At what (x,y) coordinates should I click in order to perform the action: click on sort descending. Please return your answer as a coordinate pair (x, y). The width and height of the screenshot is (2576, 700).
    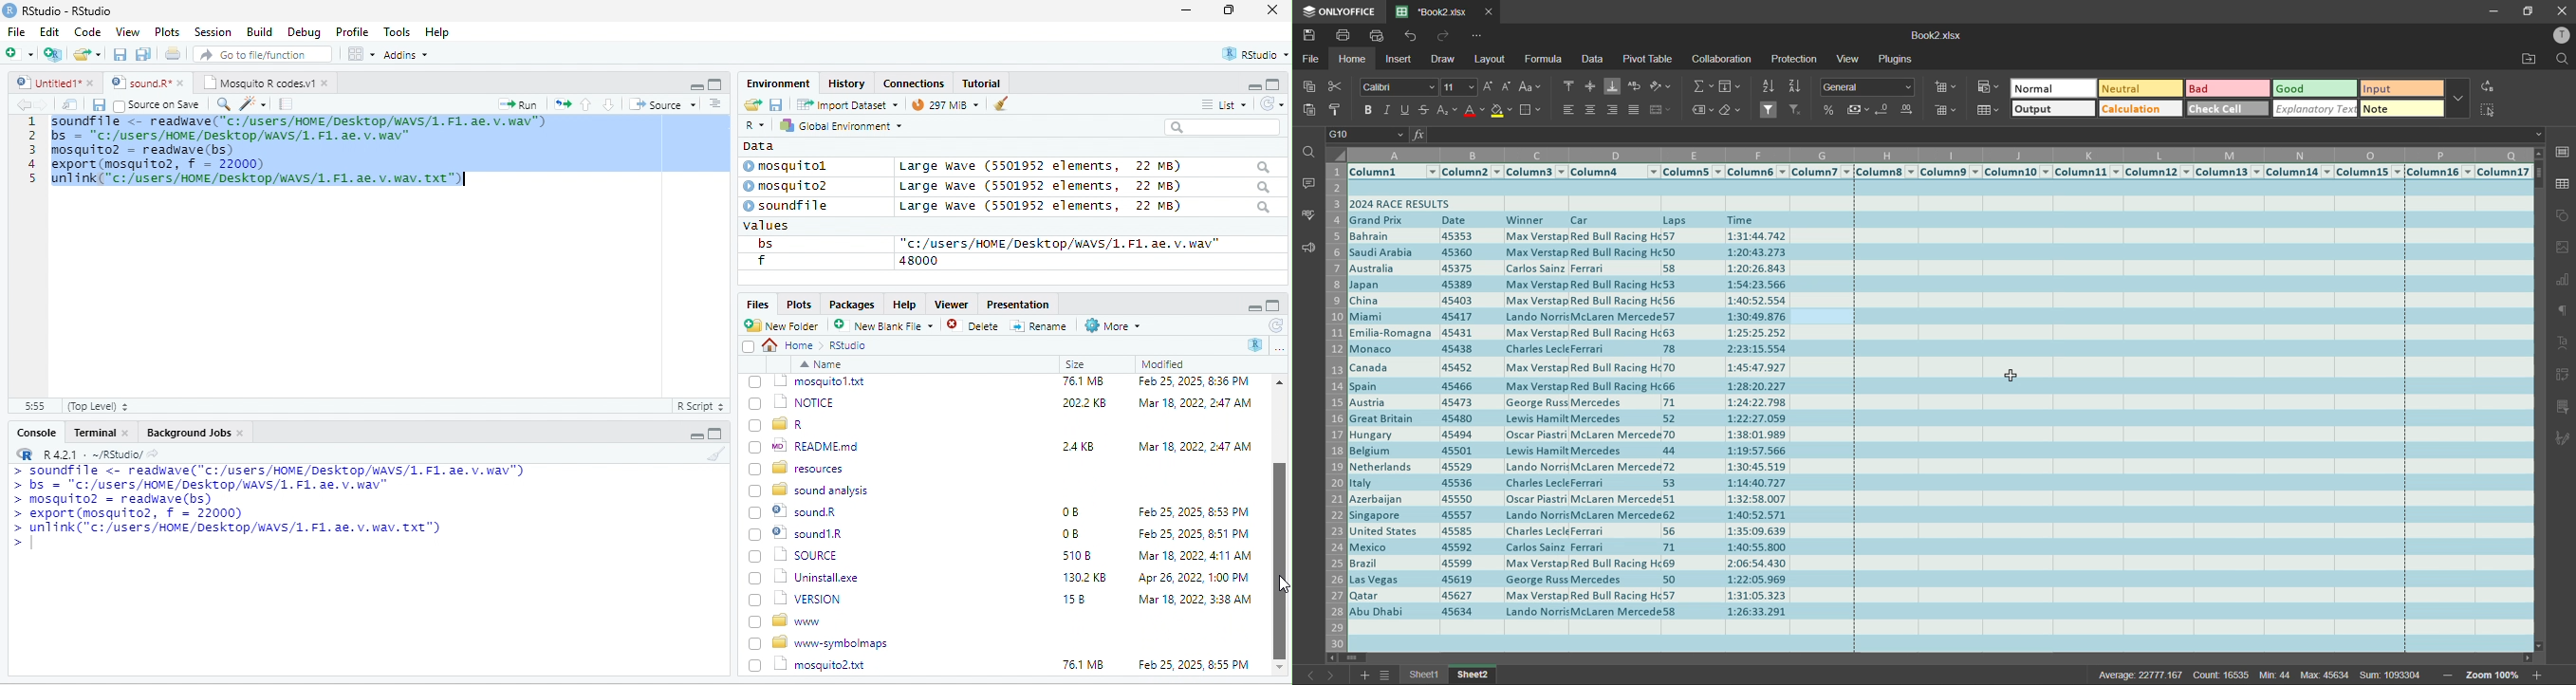
    Looking at the image, I should click on (1795, 86).